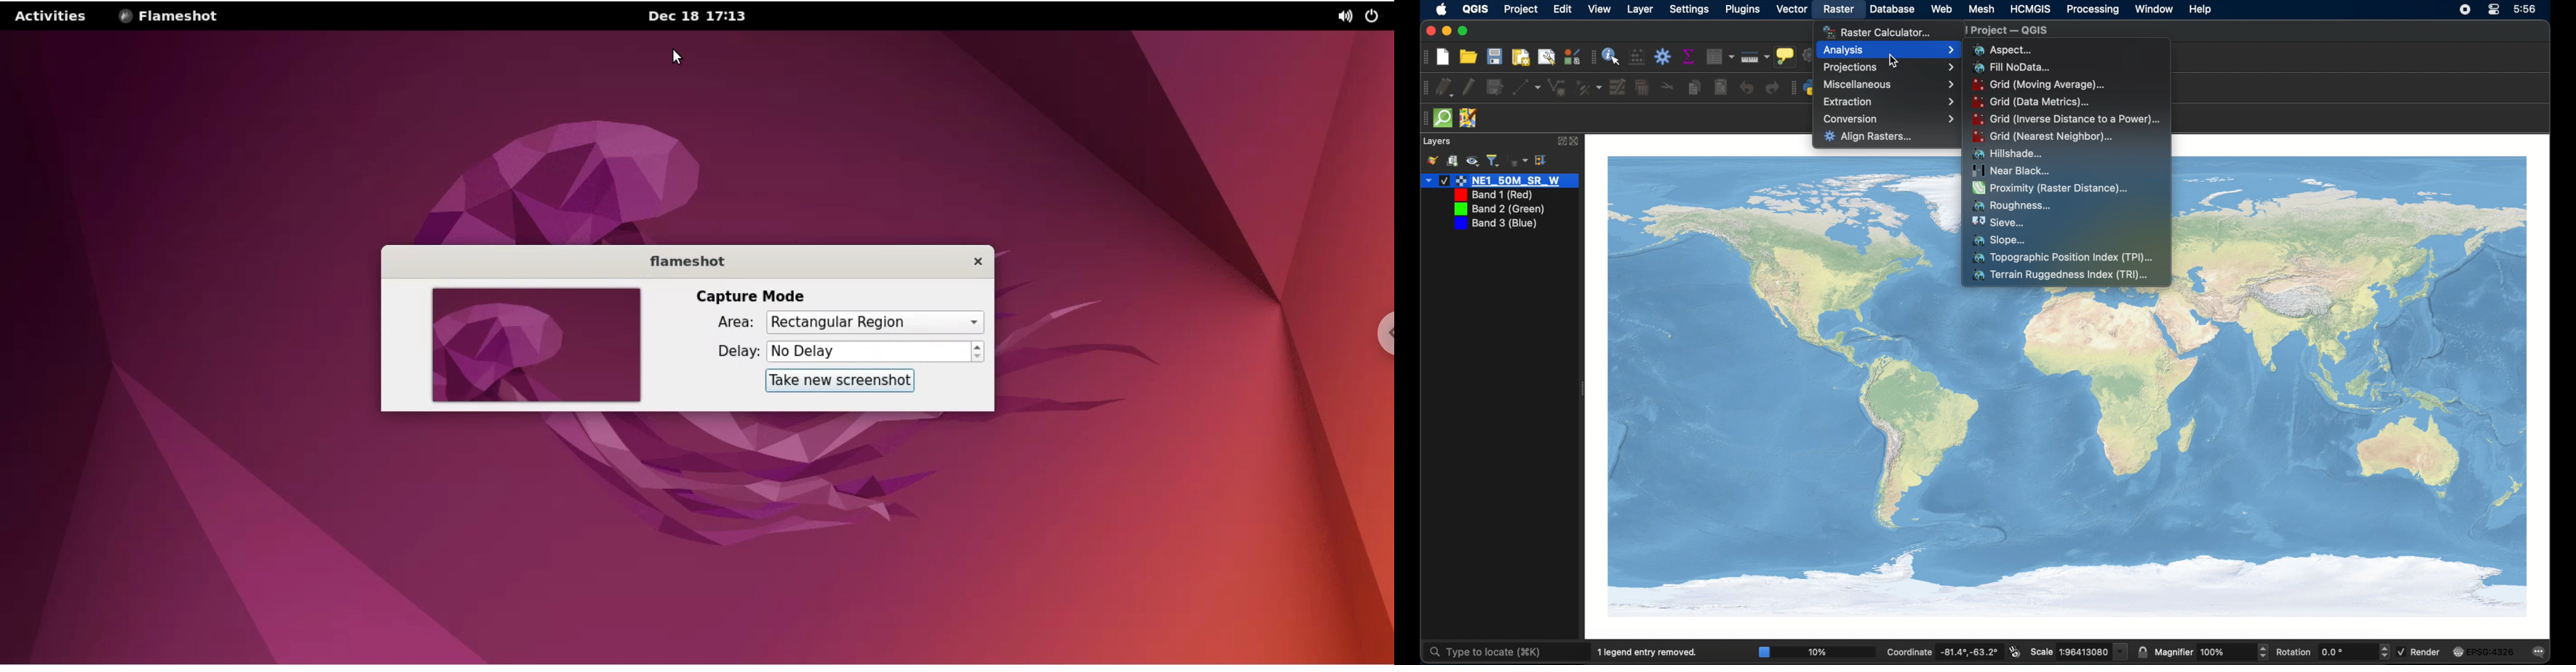 Image resolution: width=2576 pixels, height=672 pixels. What do you see at coordinates (2541, 653) in the screenshot?
I see `messages` at bounding box center [2541, 653].